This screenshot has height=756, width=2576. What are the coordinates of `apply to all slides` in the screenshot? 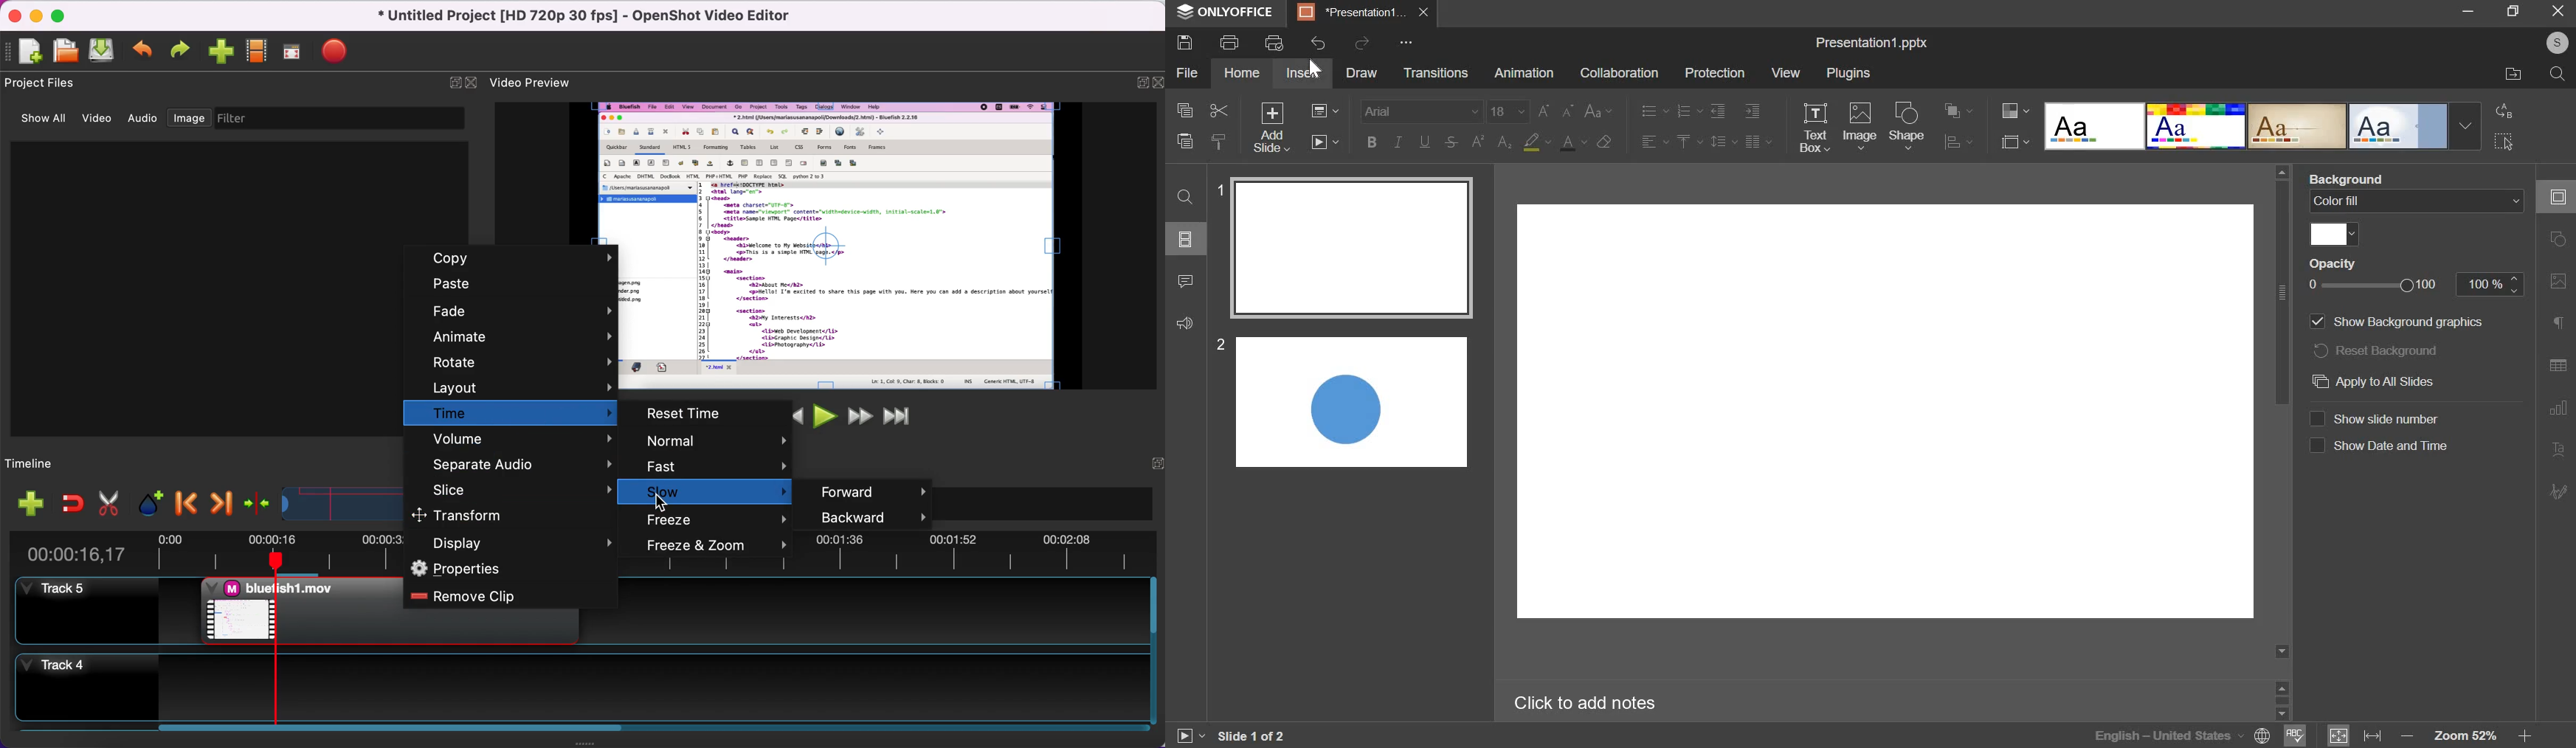 It's located at (2373, 381).